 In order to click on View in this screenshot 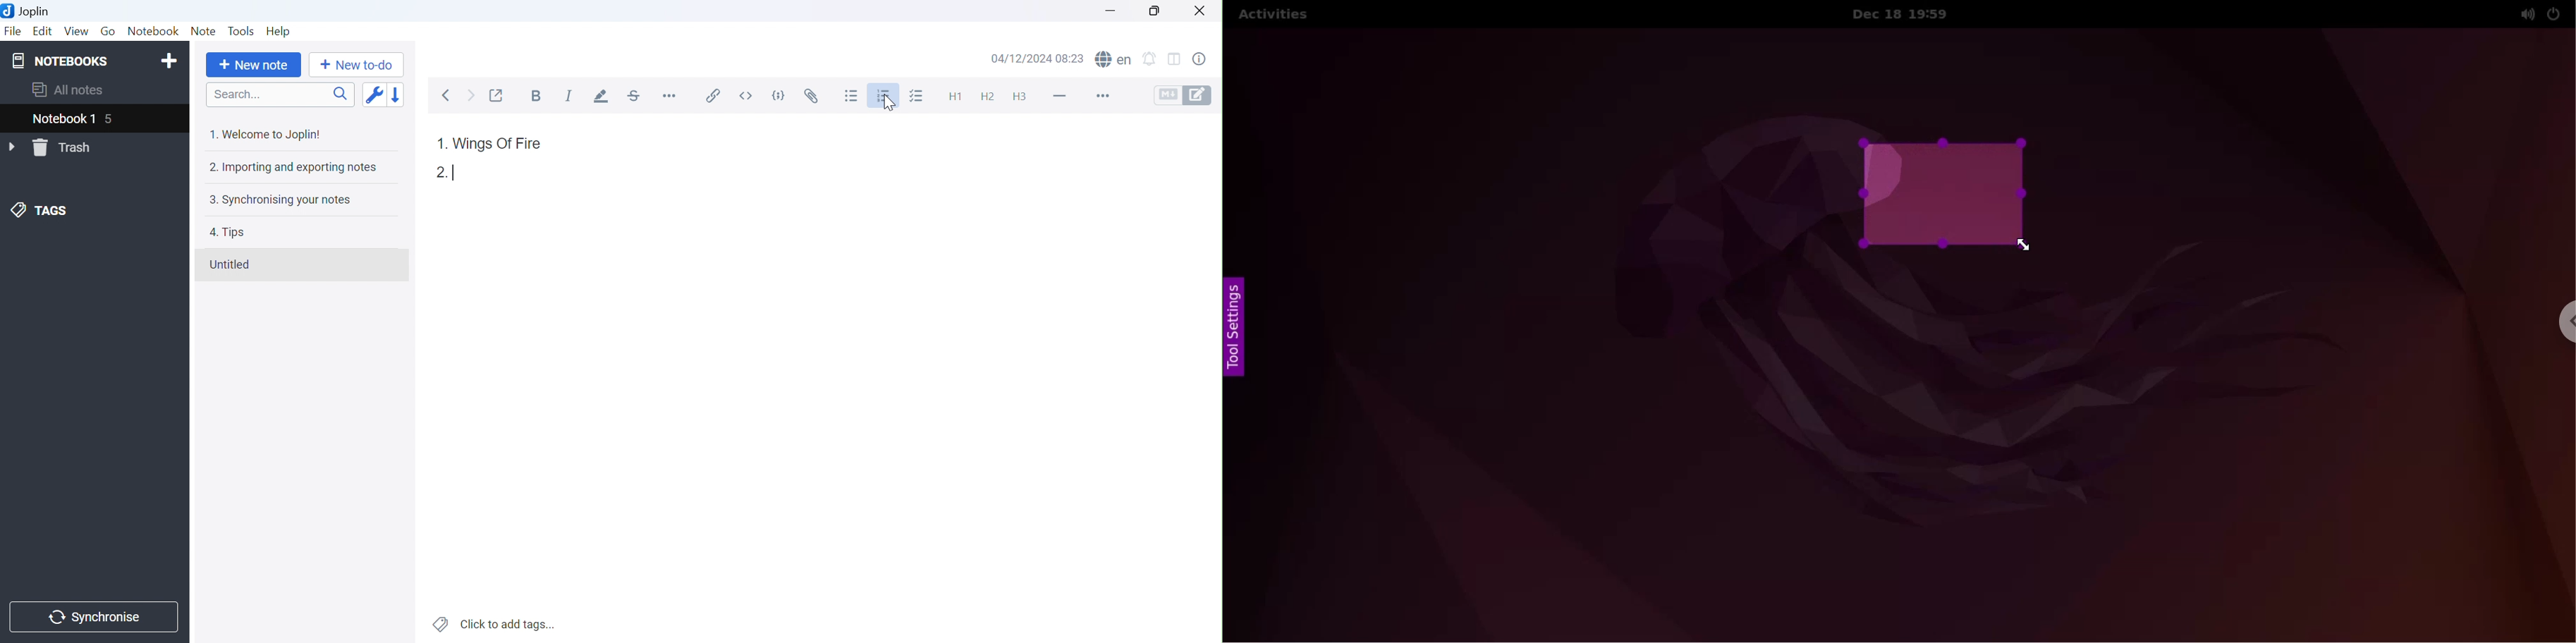, I will do `click(78, 31)`.